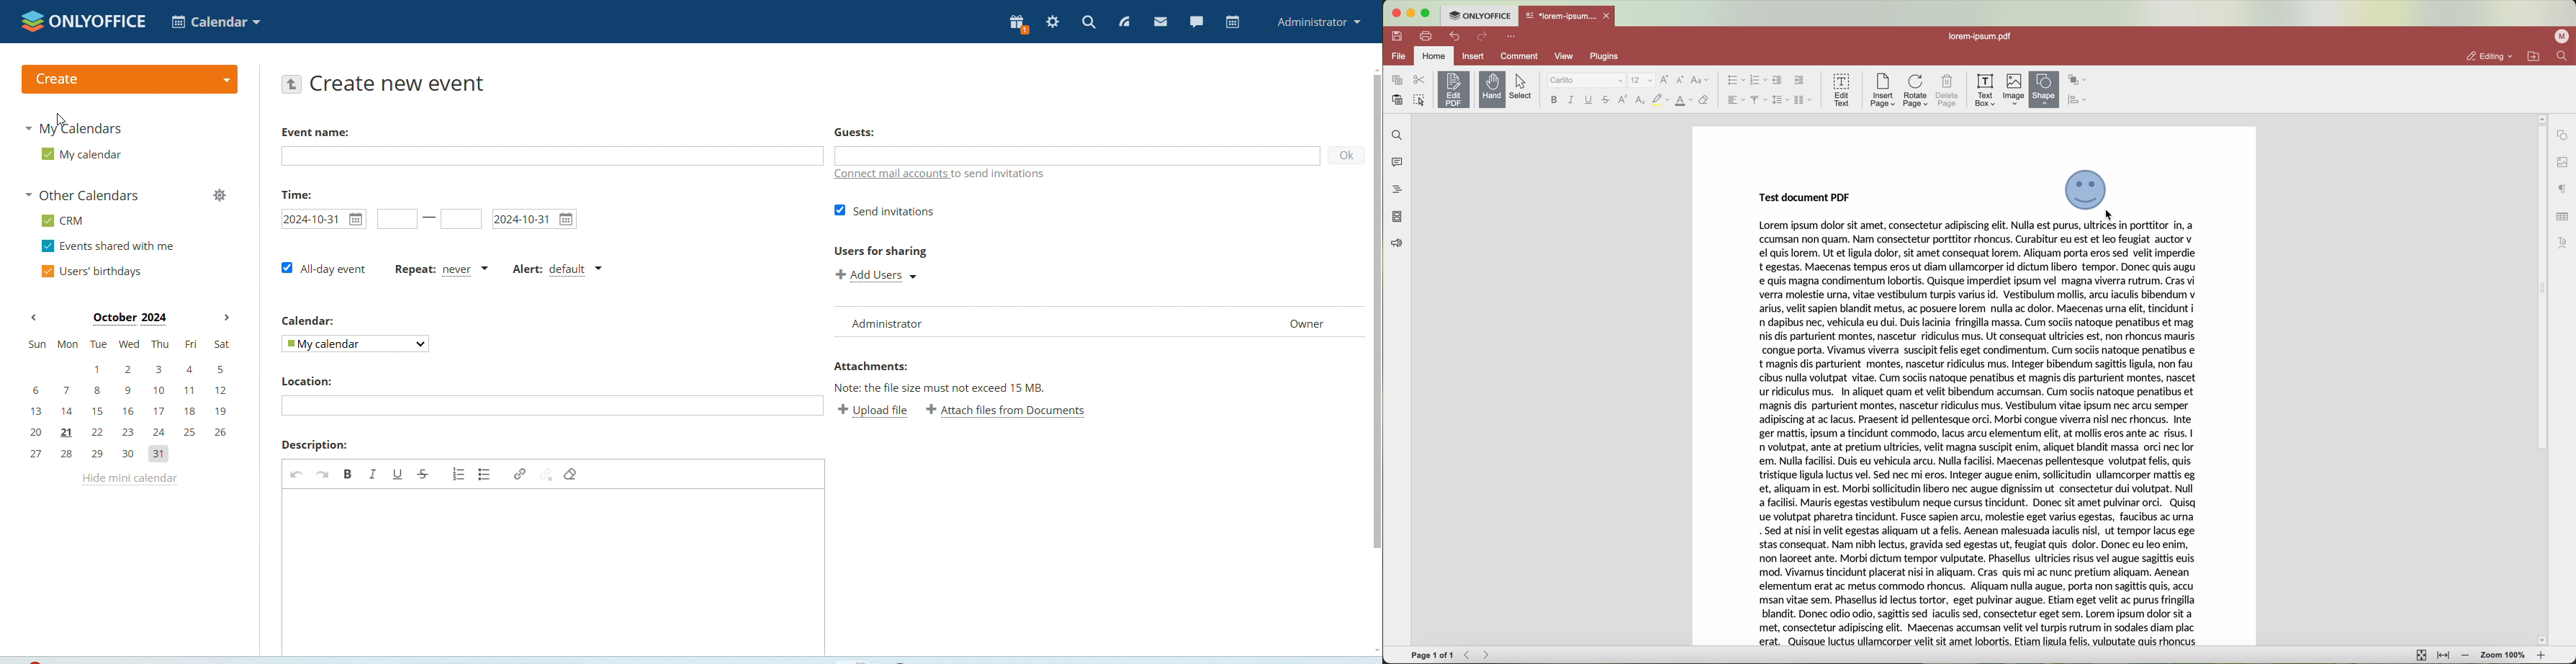 This screenshot has height=672, width=2576. I want to click on horizontal align, so click(1734, 100).